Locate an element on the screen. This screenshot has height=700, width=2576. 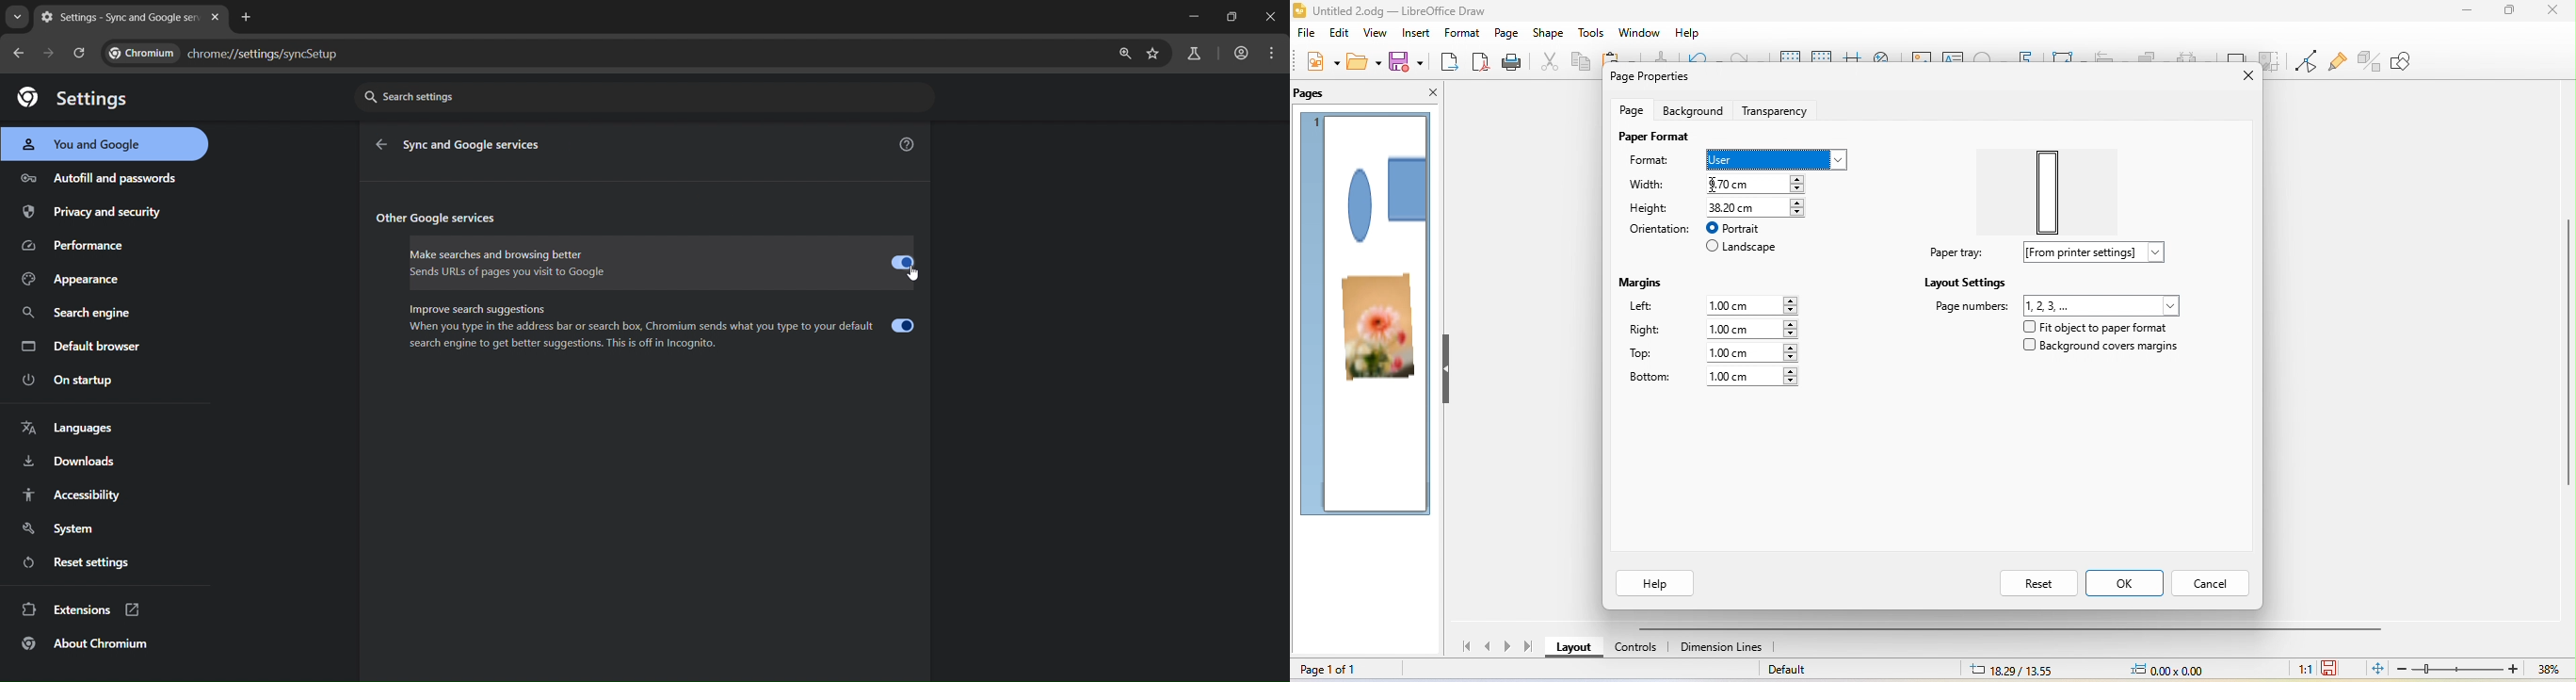
crop image is located at coordinates (2271, 51).